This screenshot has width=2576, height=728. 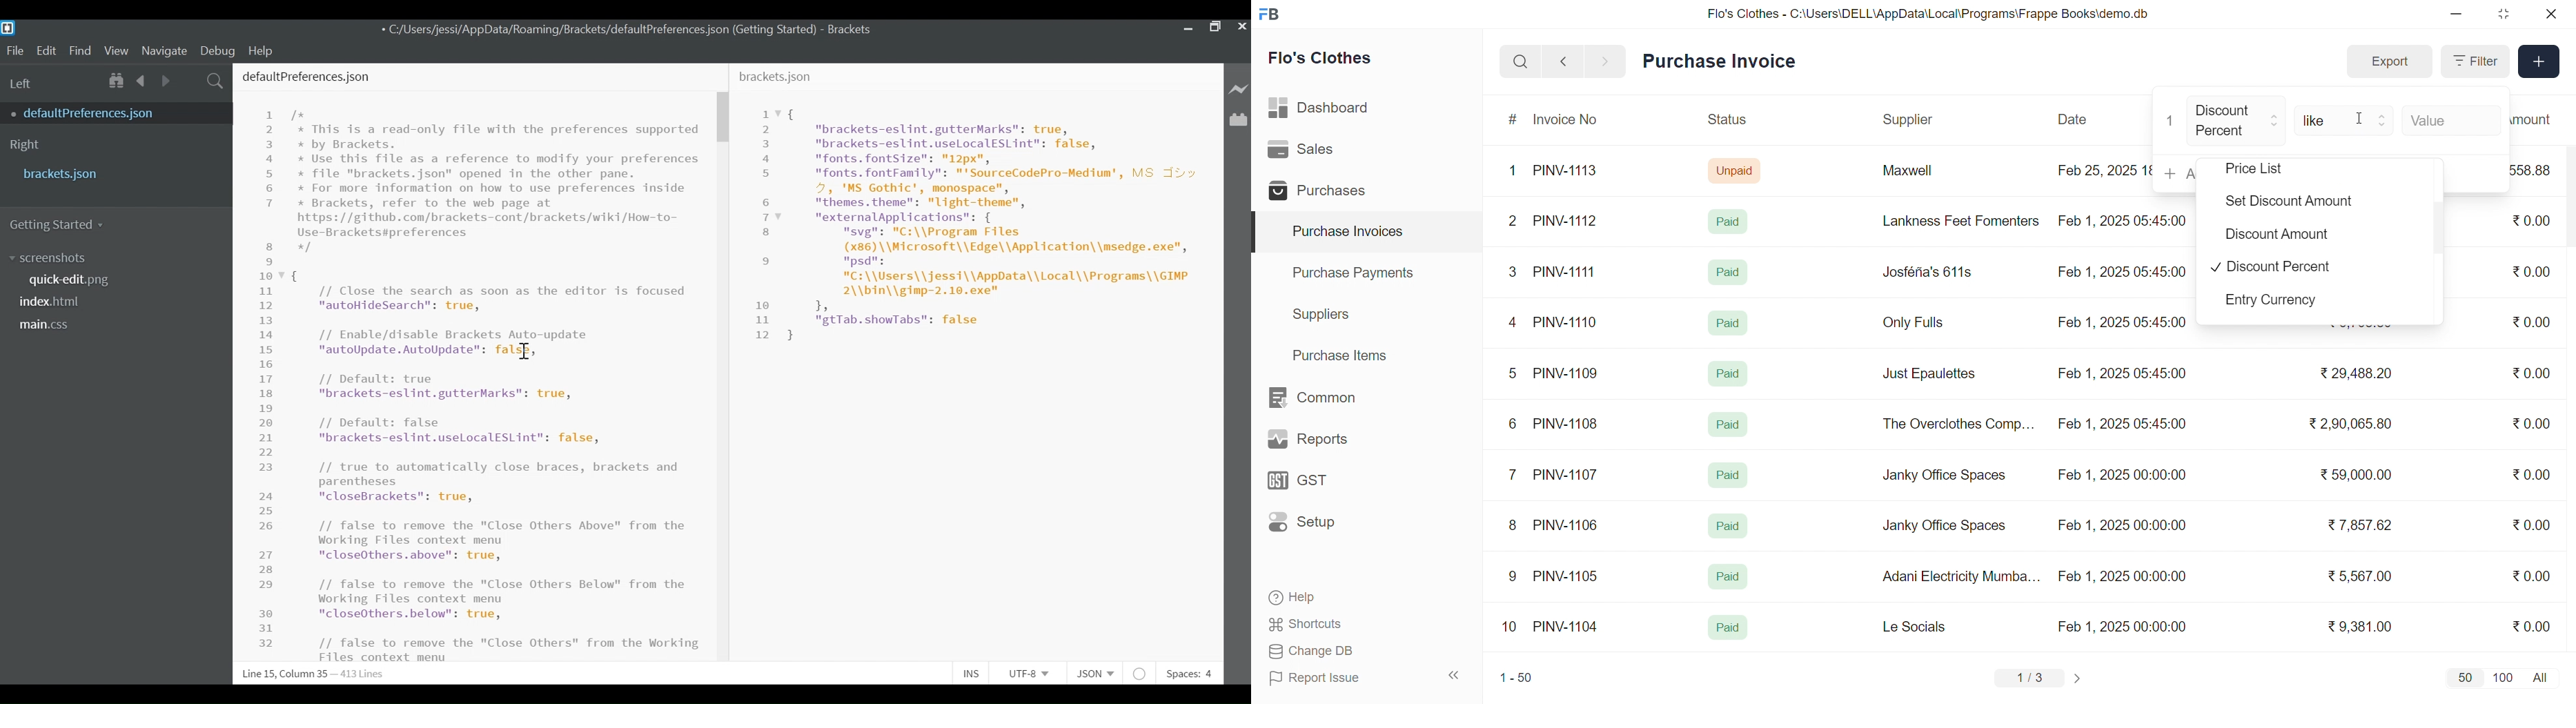 I want to click on PINV-1109, so click(x=1567, y=373).